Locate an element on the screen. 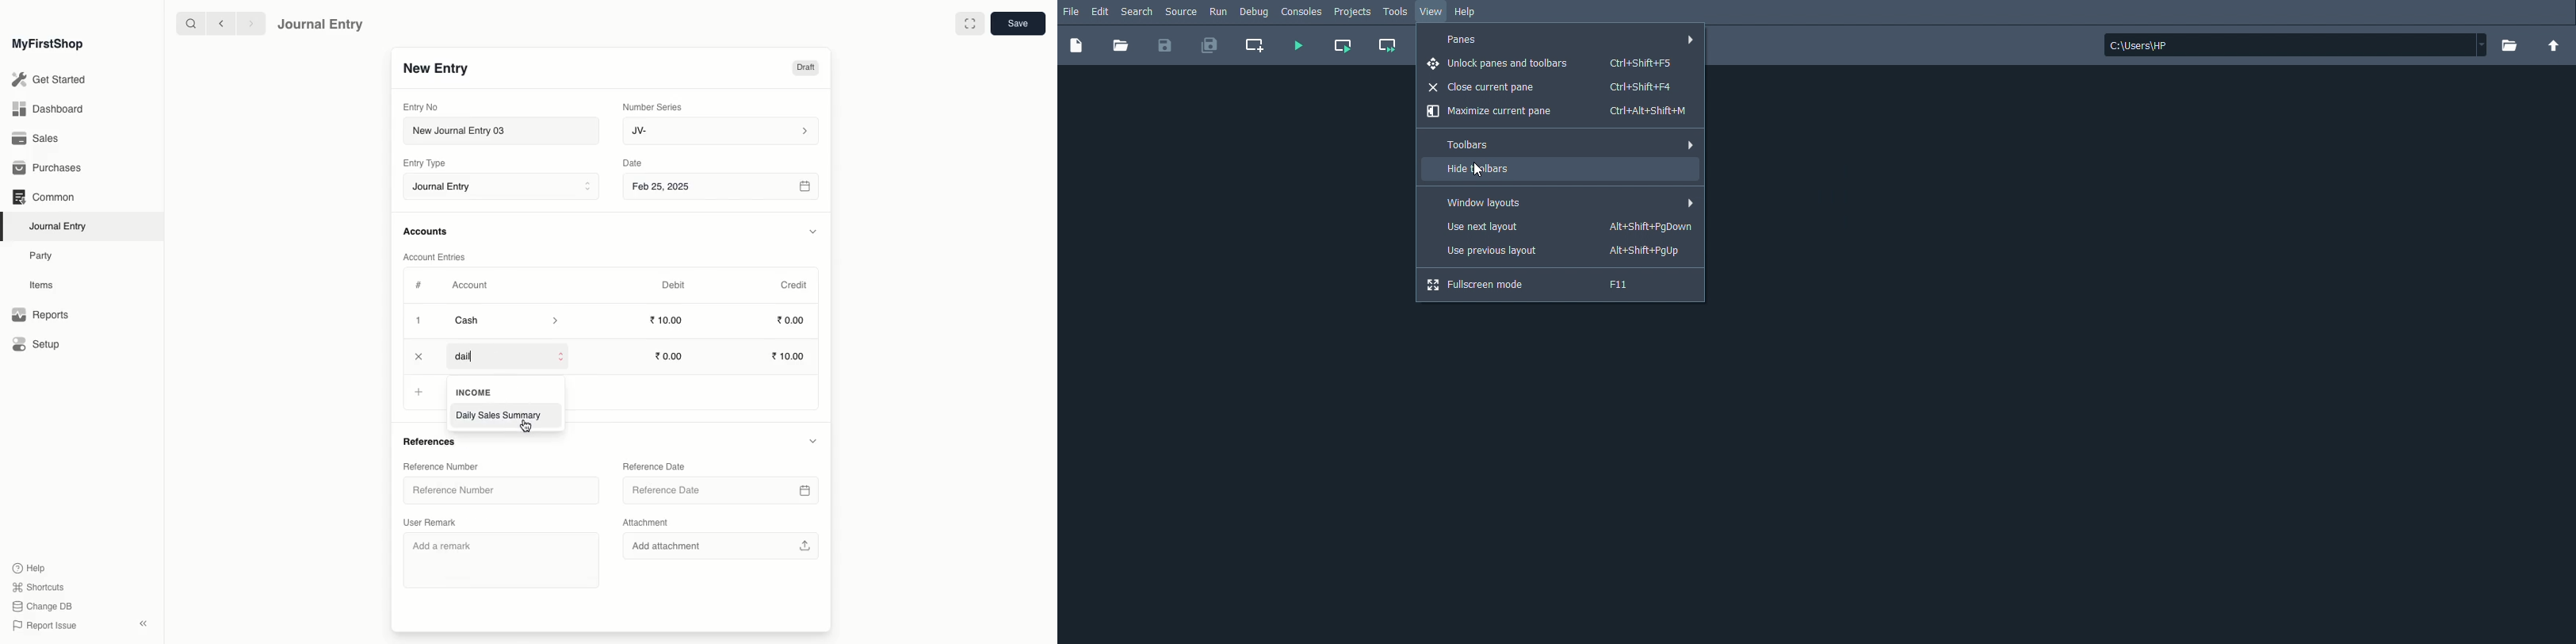 Image resolution: width=2576 pixels, height=644 pixels. Window layouts is located at coordinates (1565, 201).